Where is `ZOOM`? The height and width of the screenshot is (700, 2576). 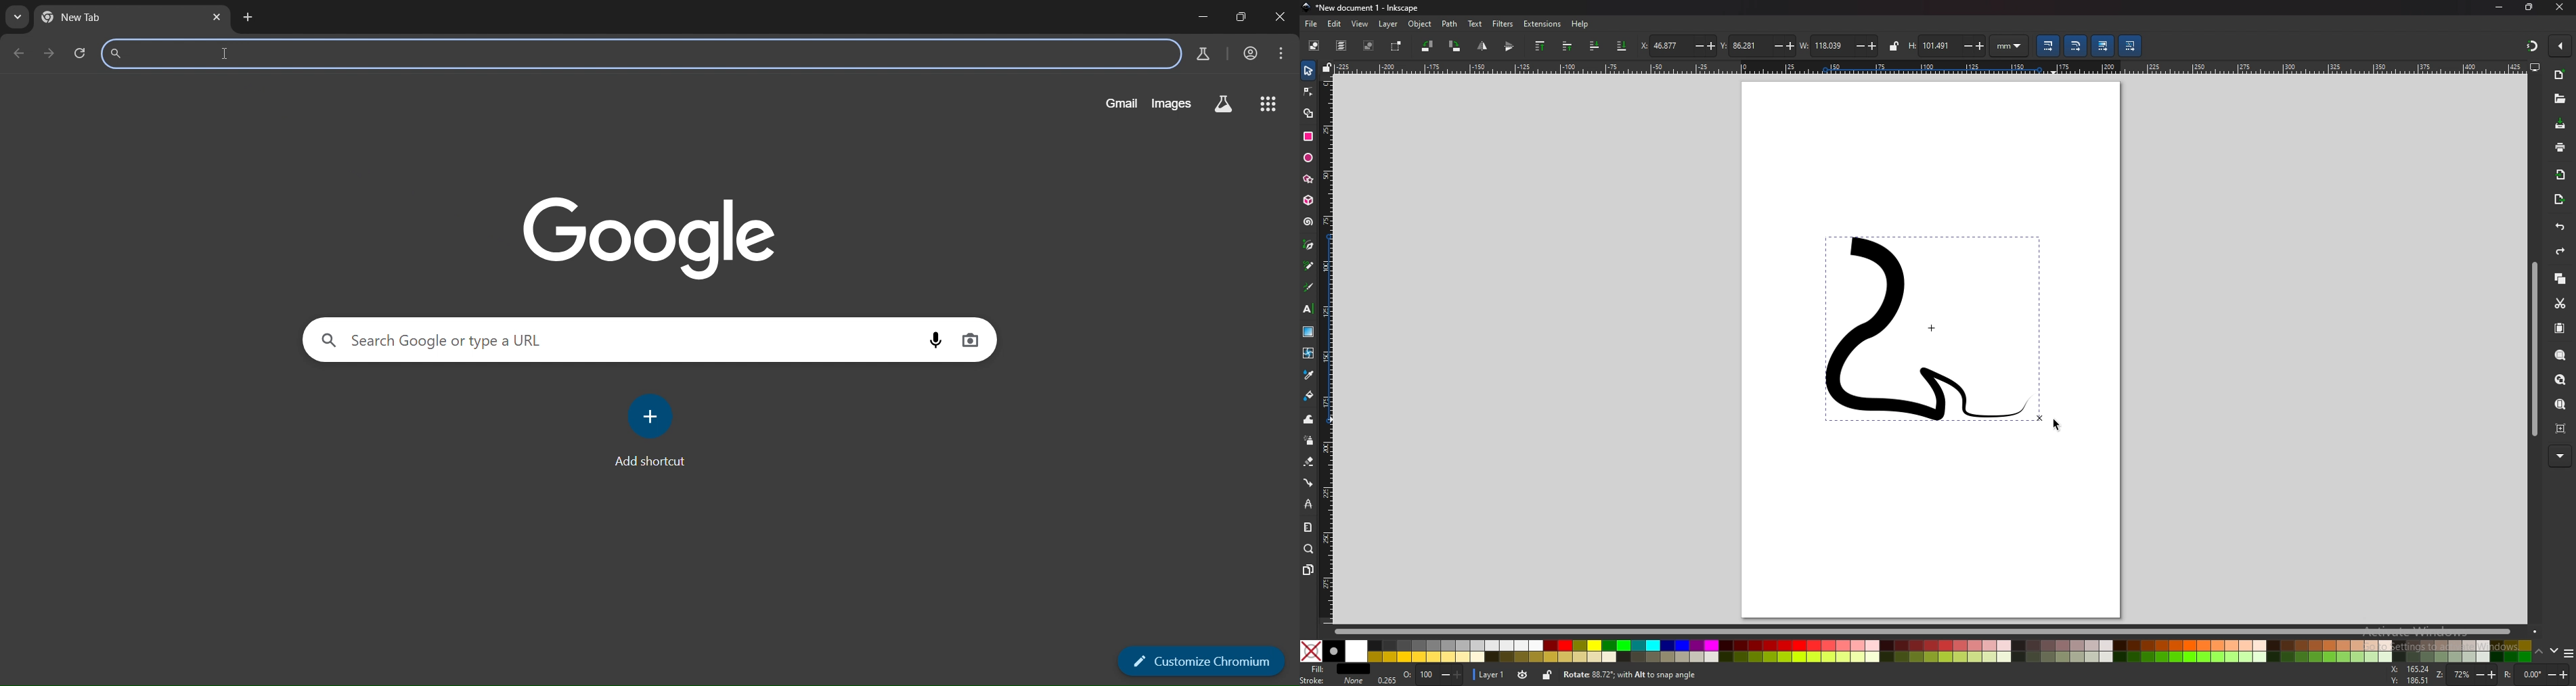
ZOOM is located at coordinates (2468, 674).